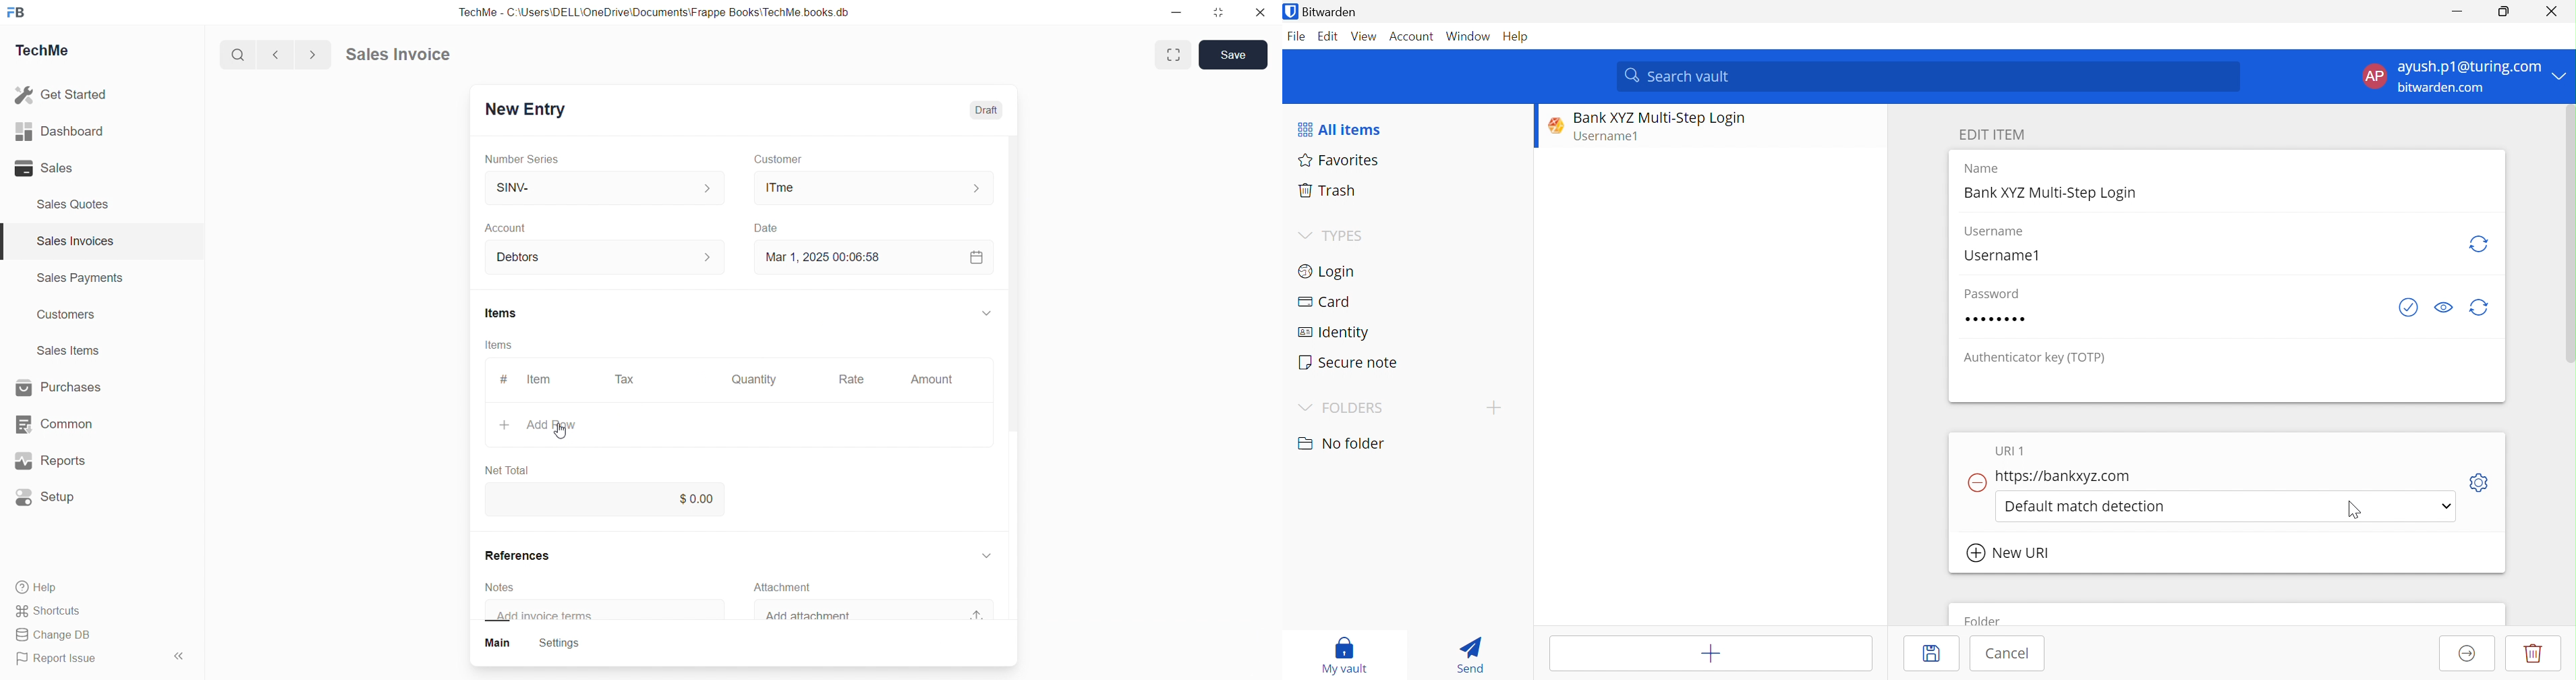 This screenshot has height=700, width=2576. What do you see at coordinates (2467, 654) in the screenshot?
I see `Move to organisation` at bounding box center [2467, 654].